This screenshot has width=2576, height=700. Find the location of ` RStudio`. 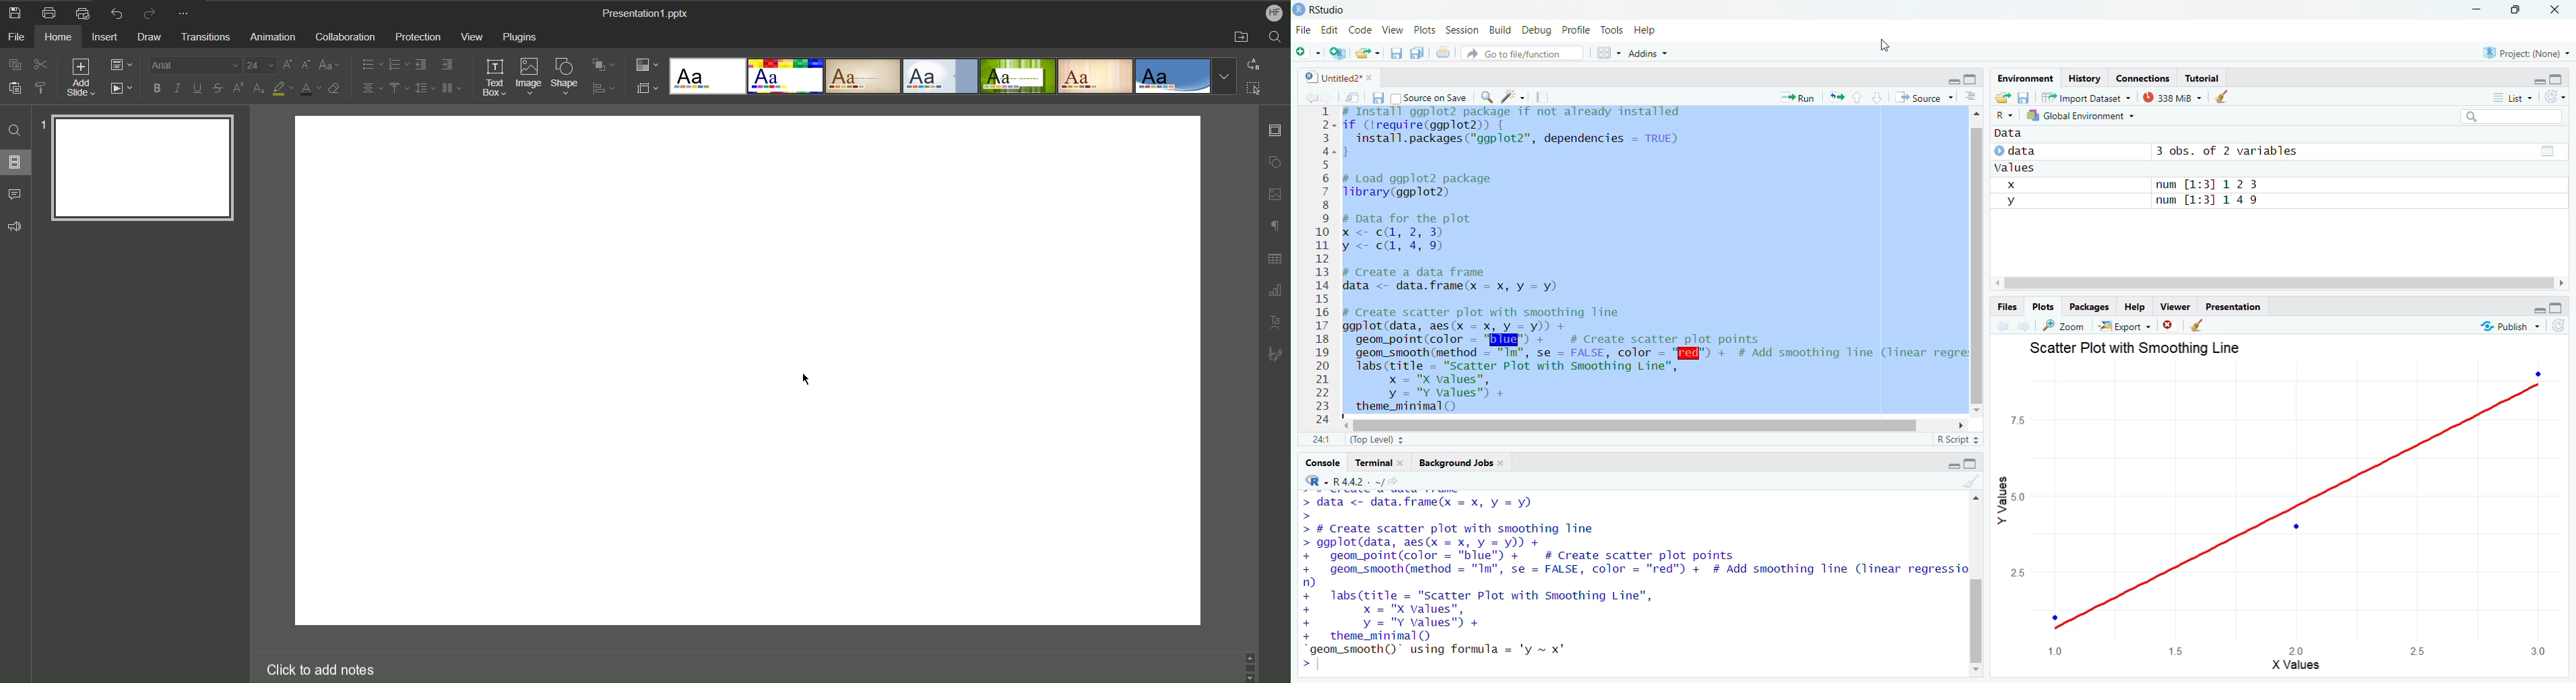

 RStudio is located at coordinates (1322, 8).